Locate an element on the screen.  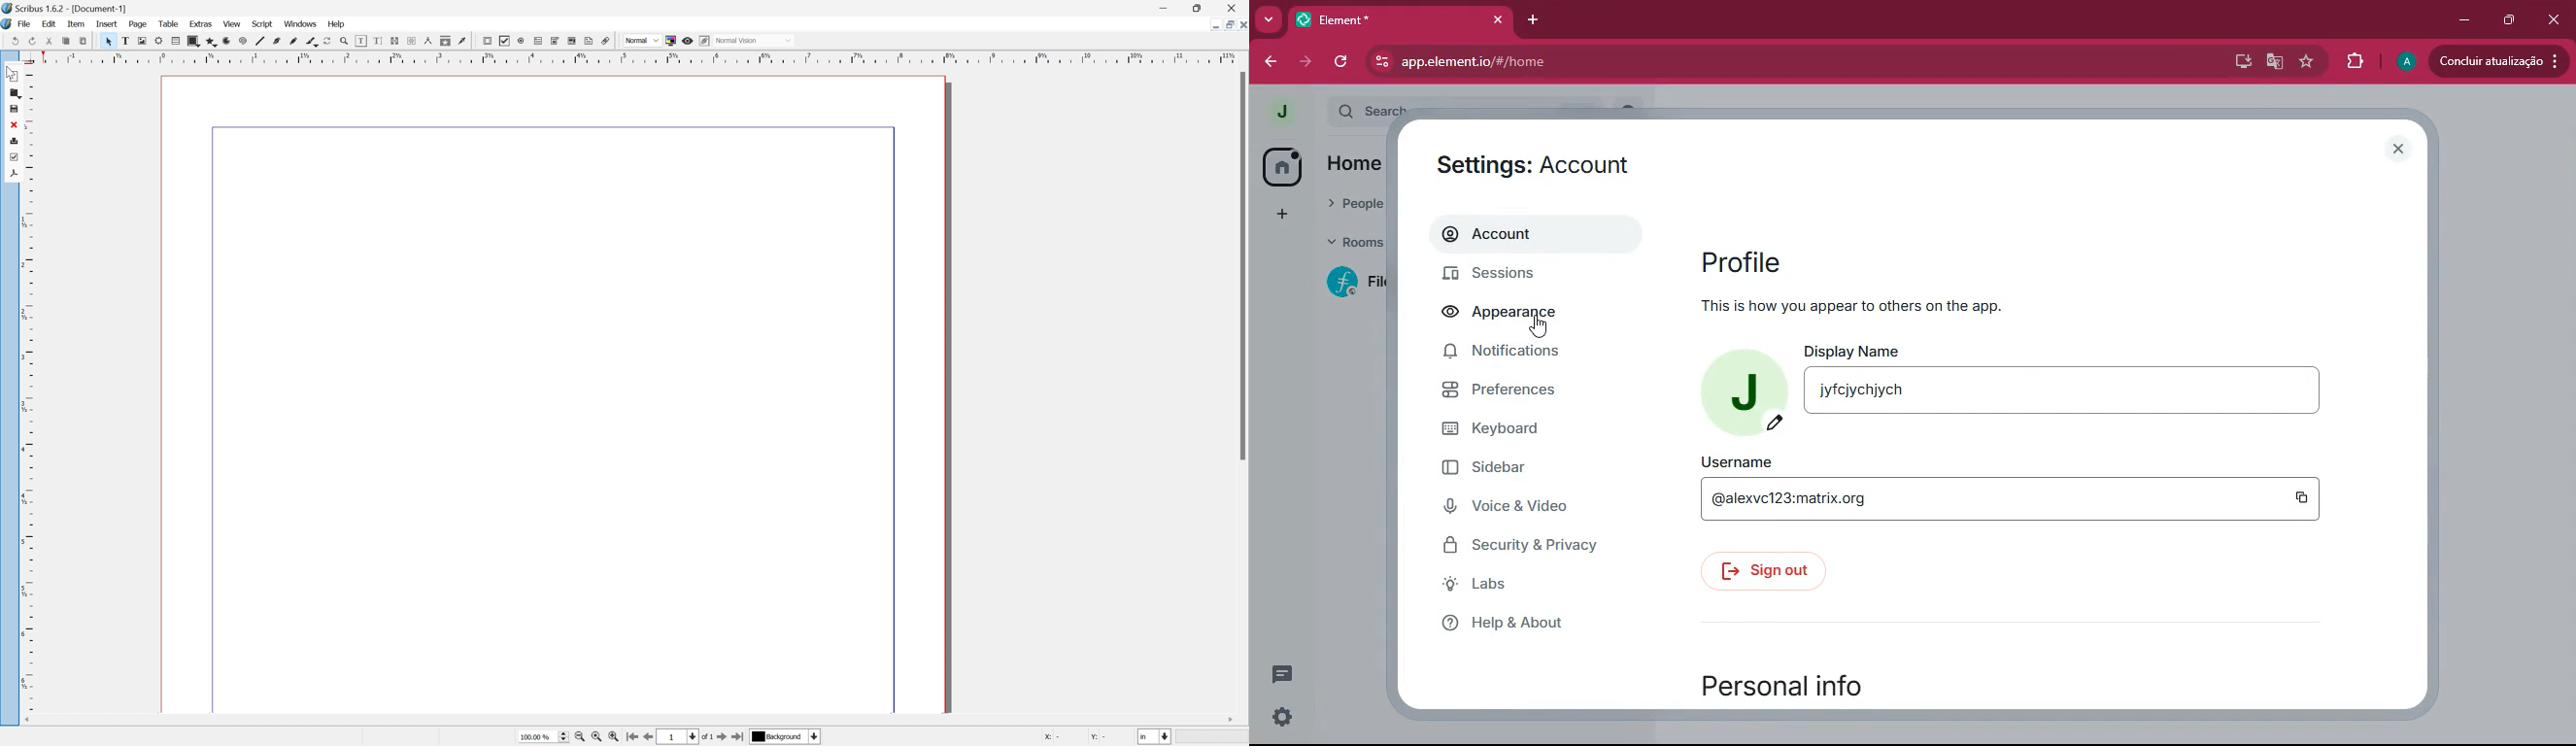
edit in preview mode is located at coordinates (704, 40).